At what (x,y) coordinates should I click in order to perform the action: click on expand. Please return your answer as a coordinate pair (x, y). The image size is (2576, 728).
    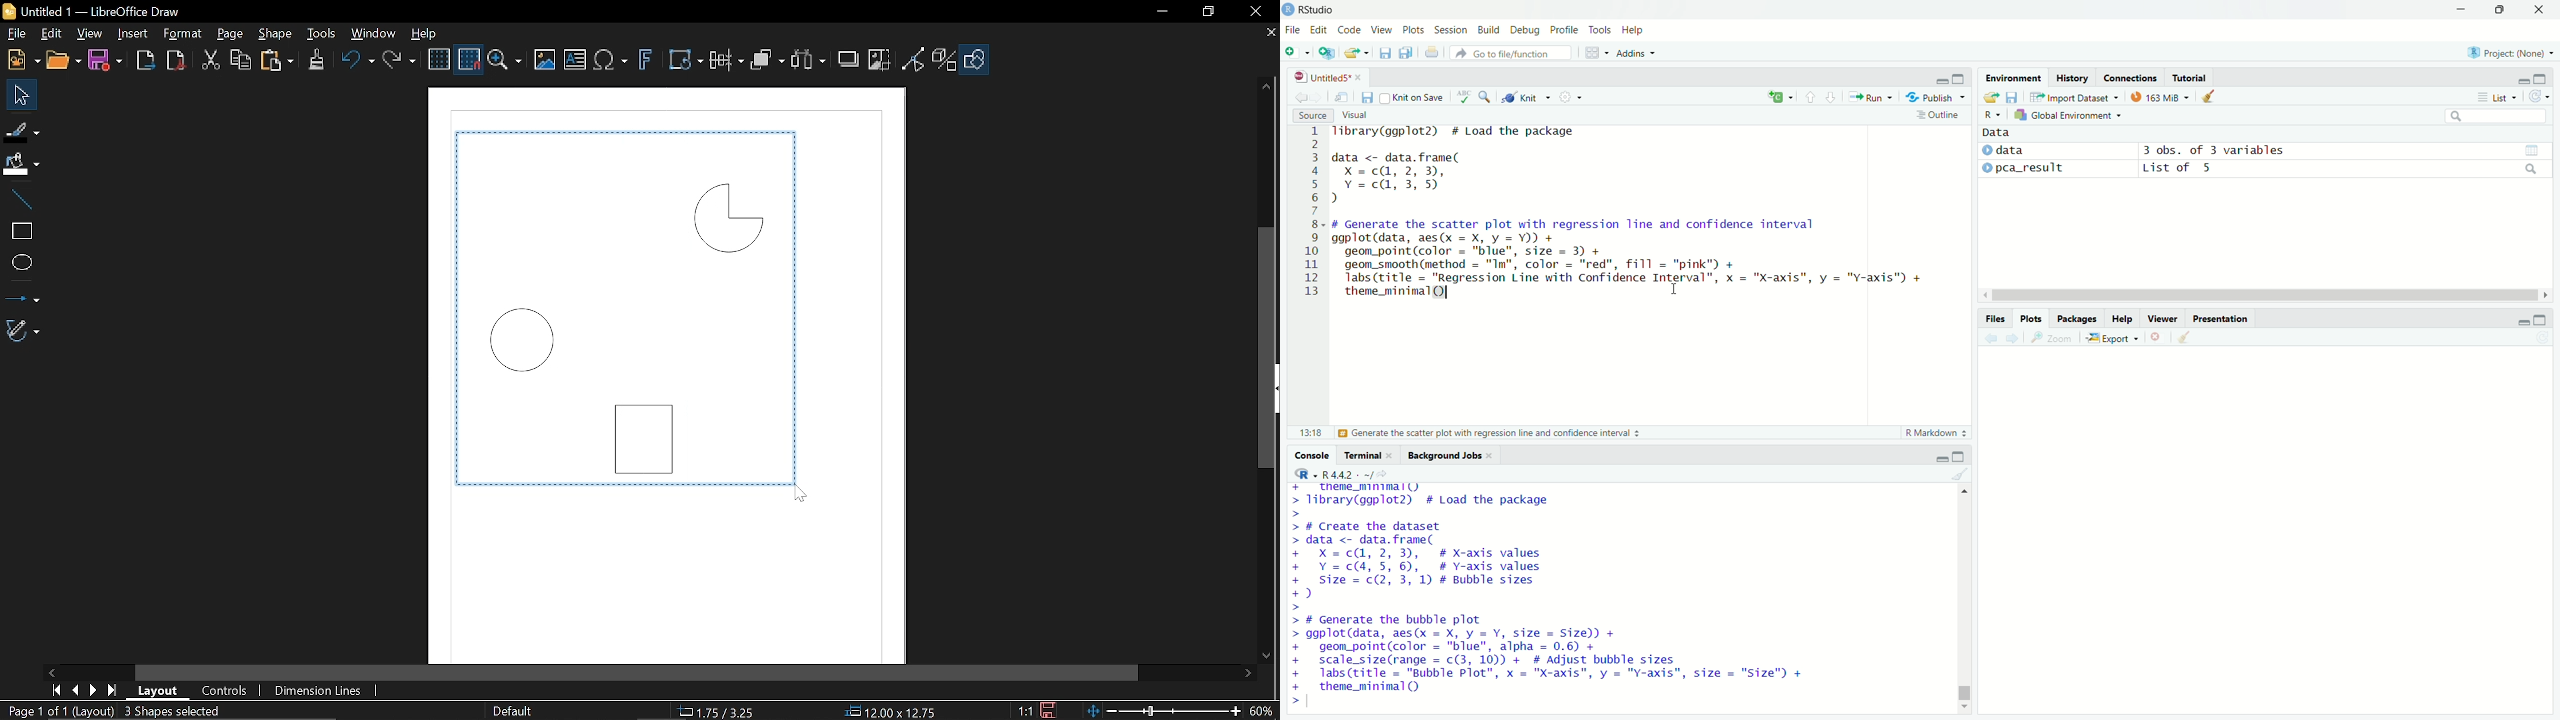
    Looking at the image, I should click on (2540, 78).